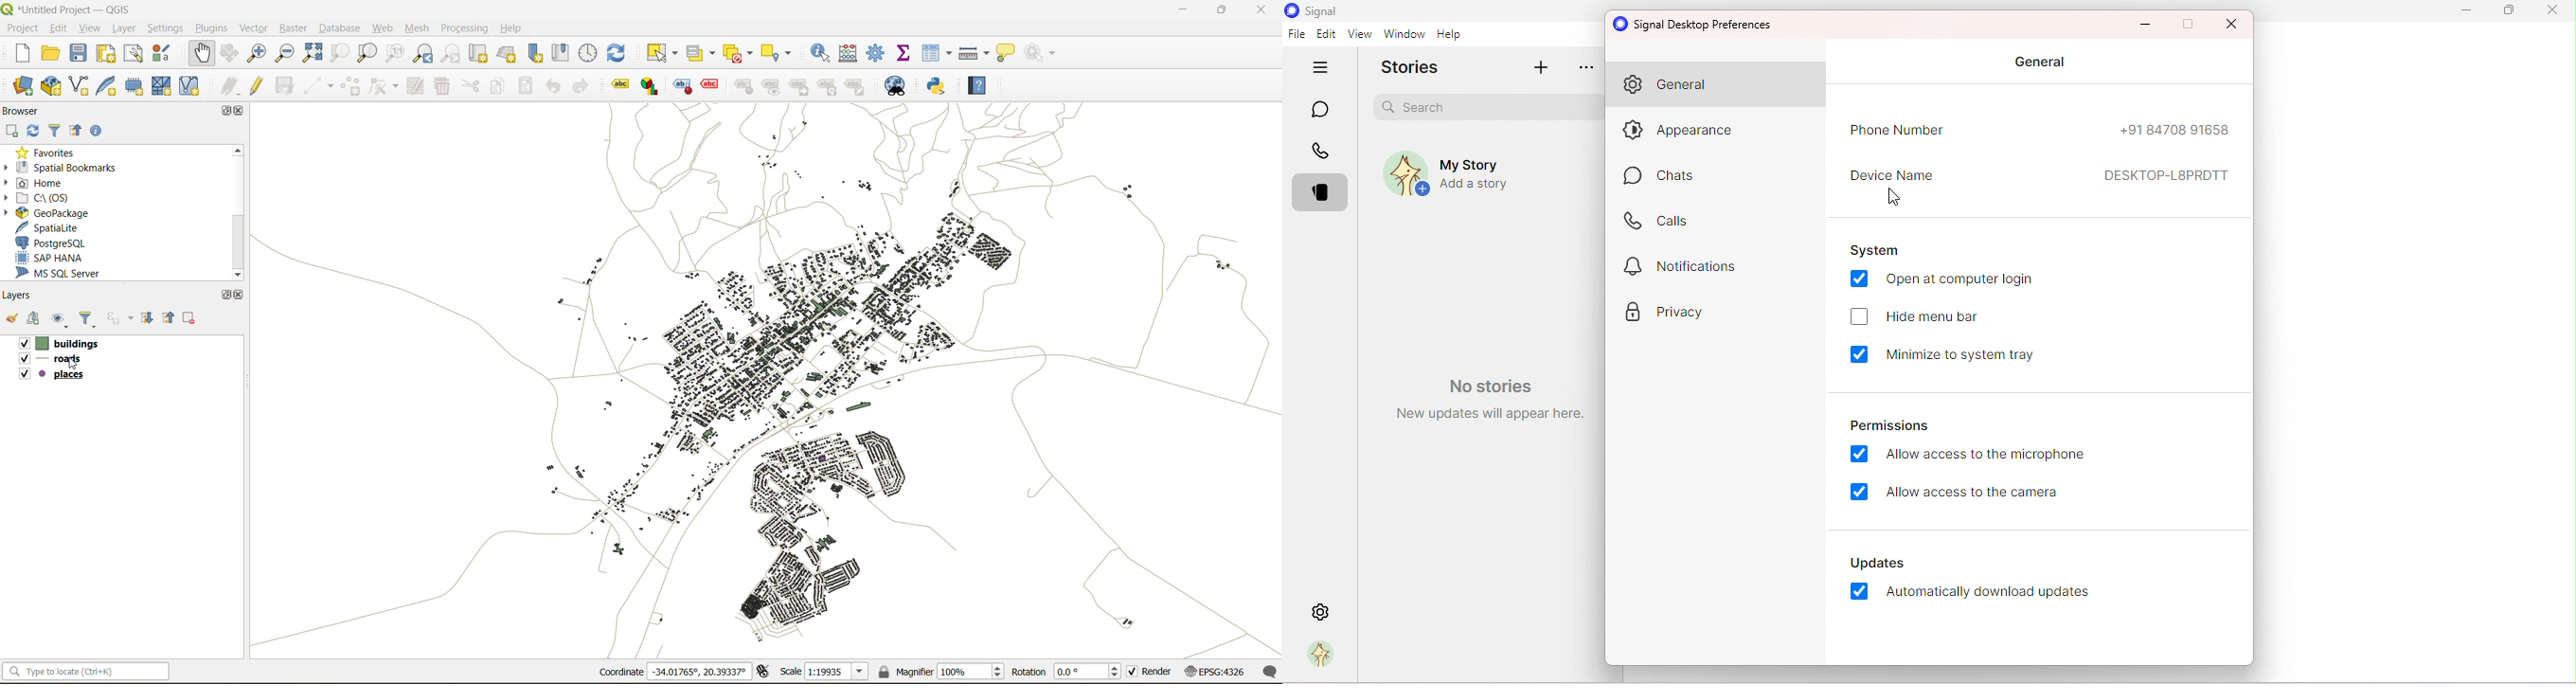  What do you see at coordinates (2232, 25) in the screenshot?
I see `Maximize` at bounding box center [2232, 25].